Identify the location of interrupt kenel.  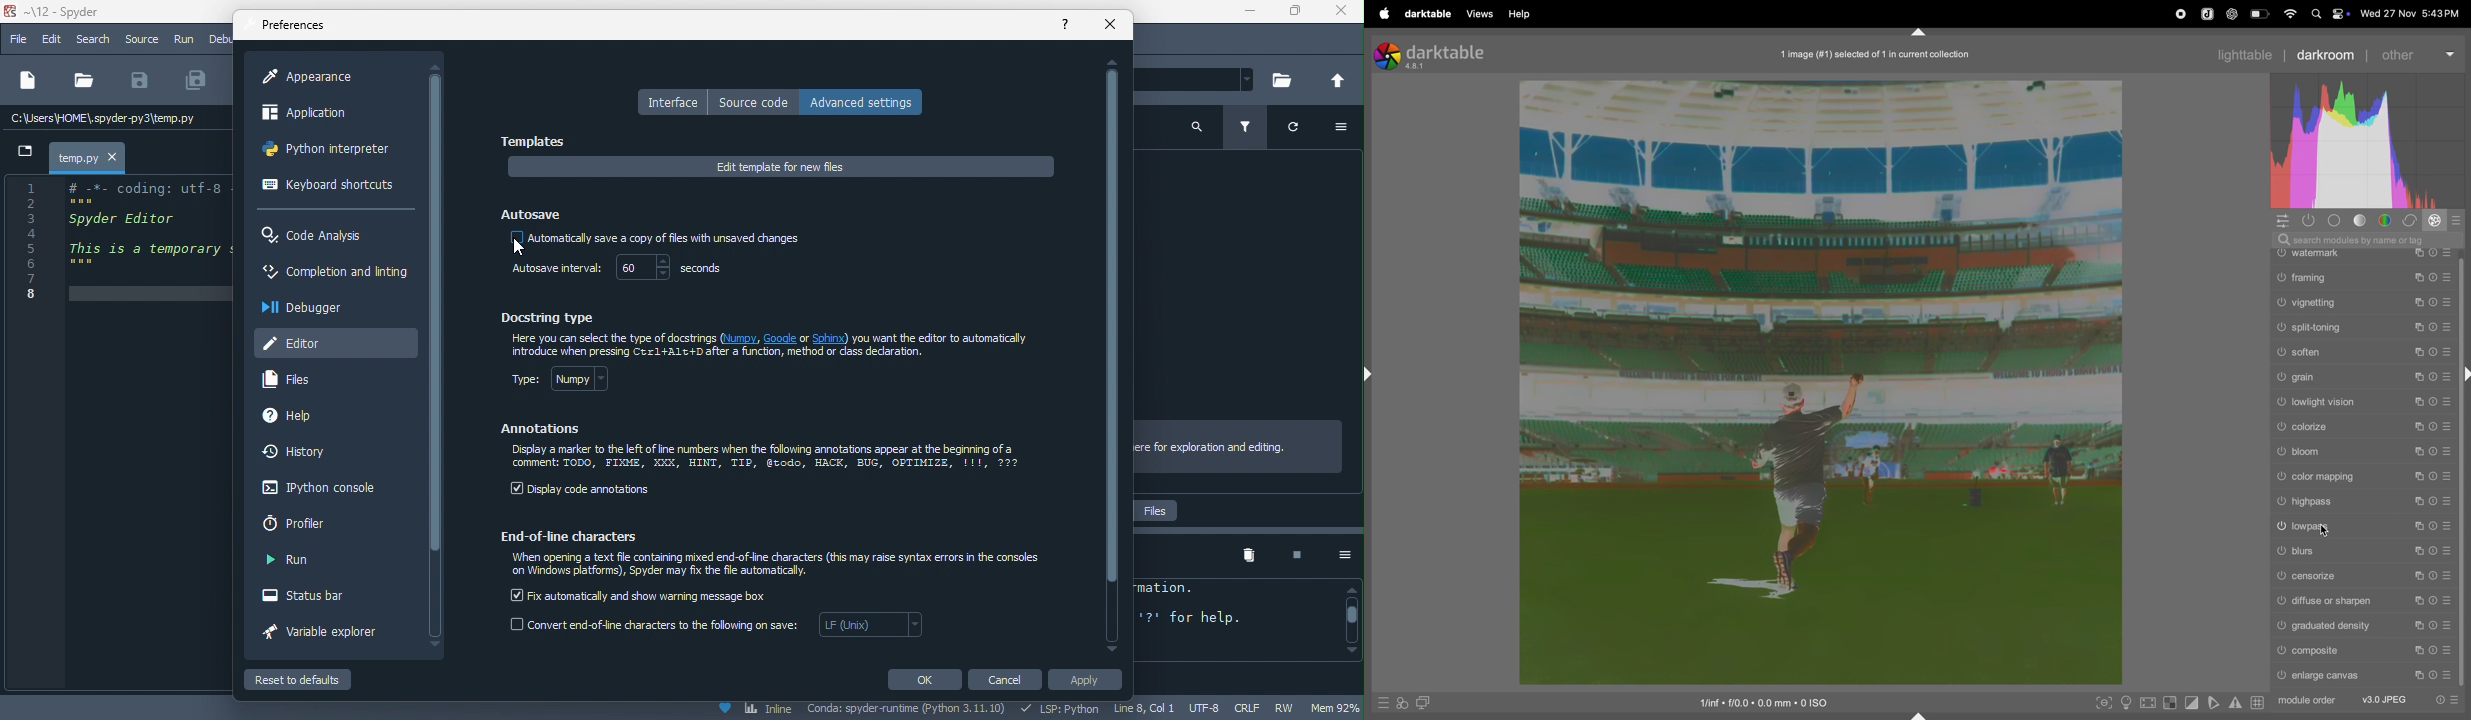
(1289, 556).